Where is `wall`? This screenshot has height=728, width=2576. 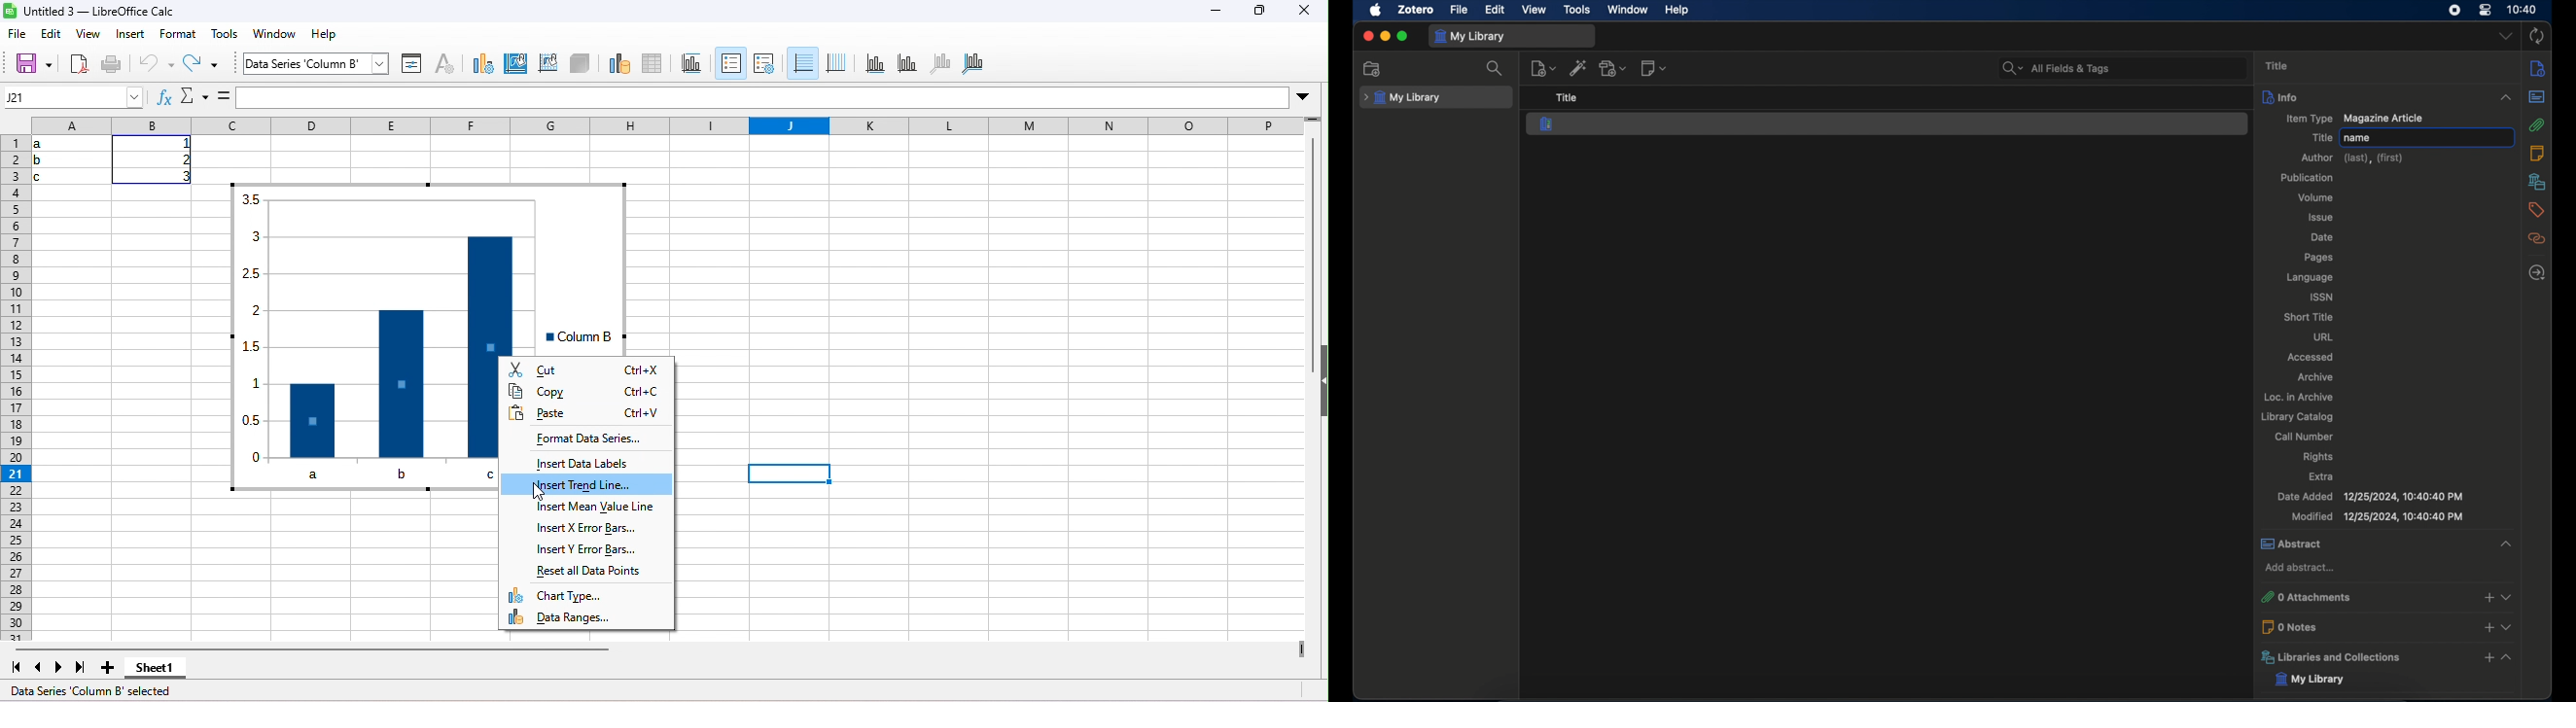
wall is located at coordinates (547, 65).